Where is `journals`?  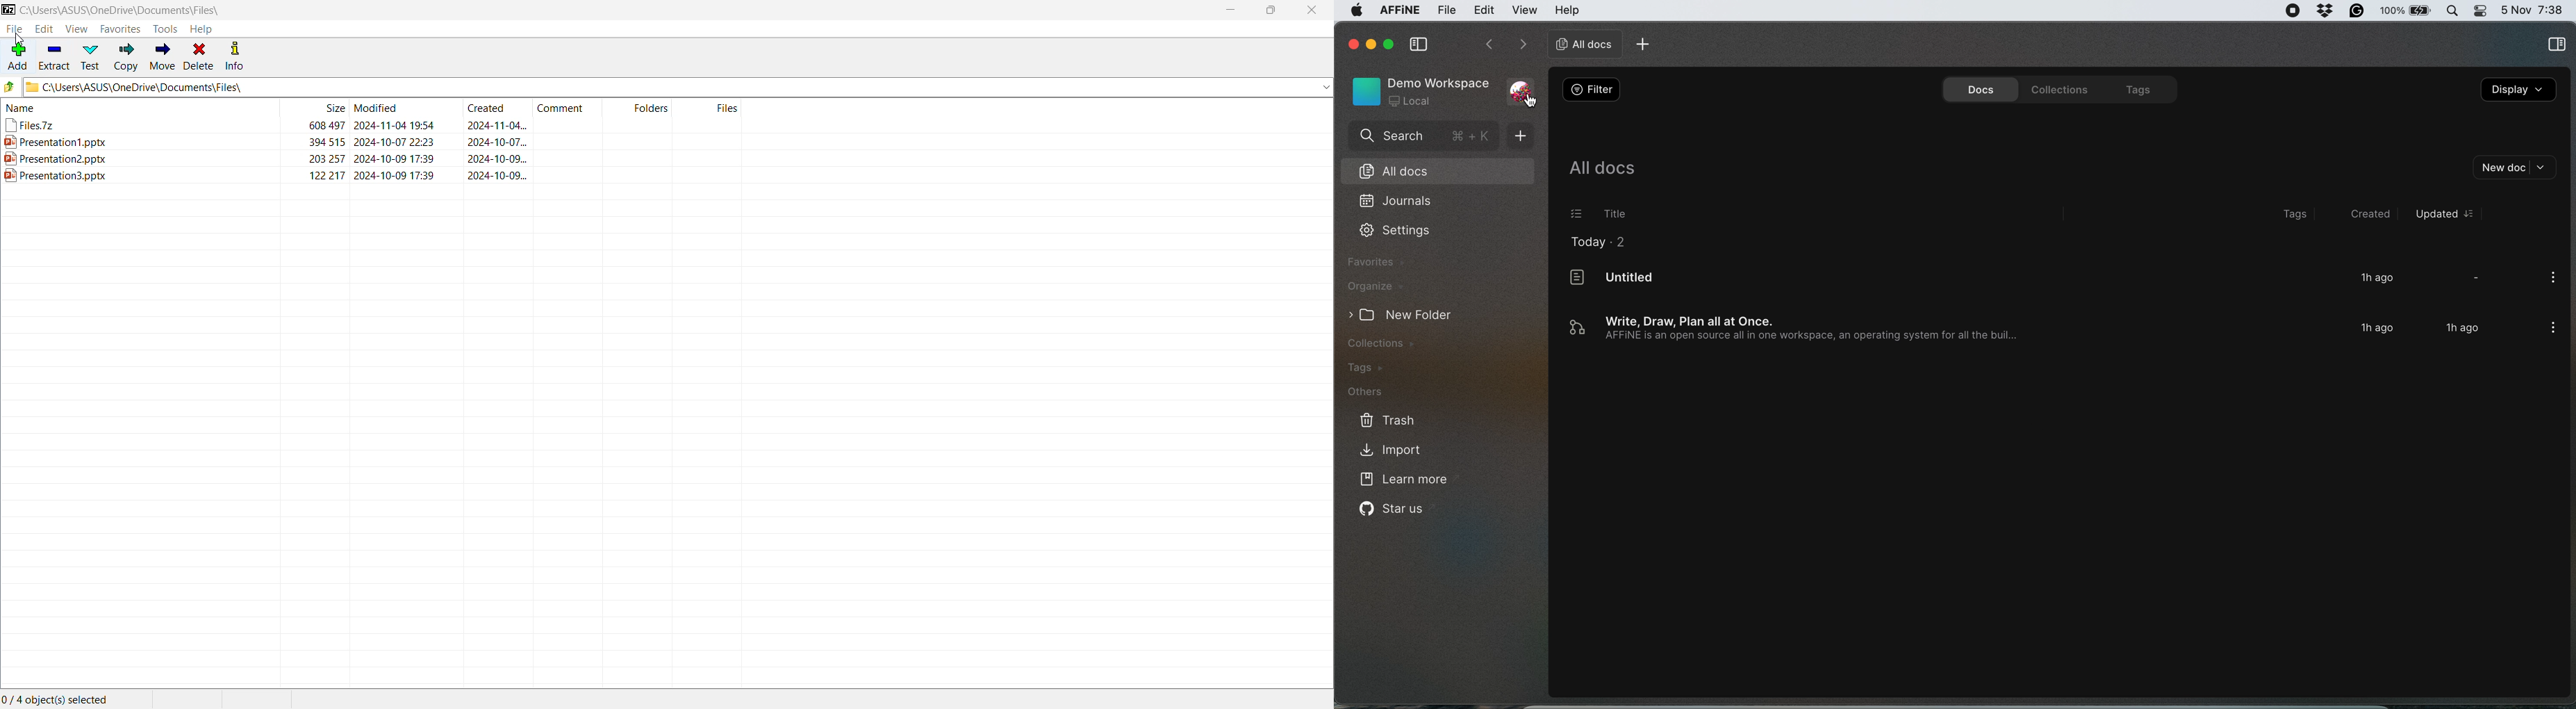
journals is located at coordinates (1398, 201).